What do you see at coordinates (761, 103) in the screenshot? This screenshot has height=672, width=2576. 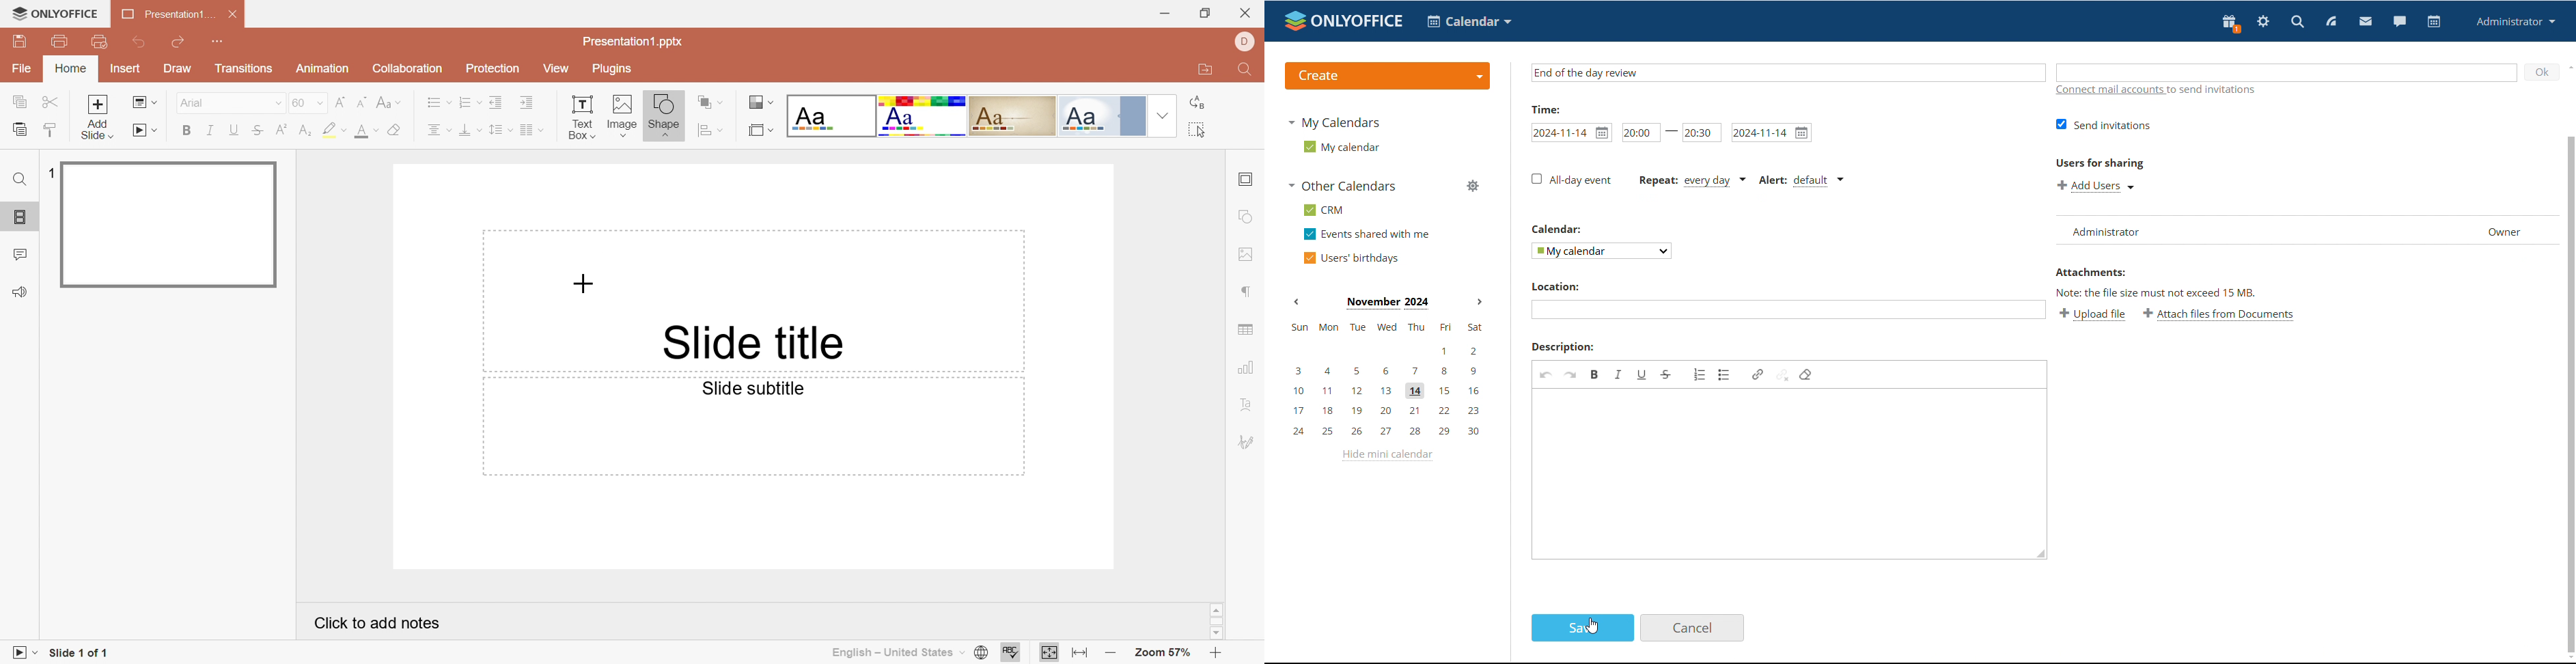 I see `Change color theme` at bounding box center [761, 103].